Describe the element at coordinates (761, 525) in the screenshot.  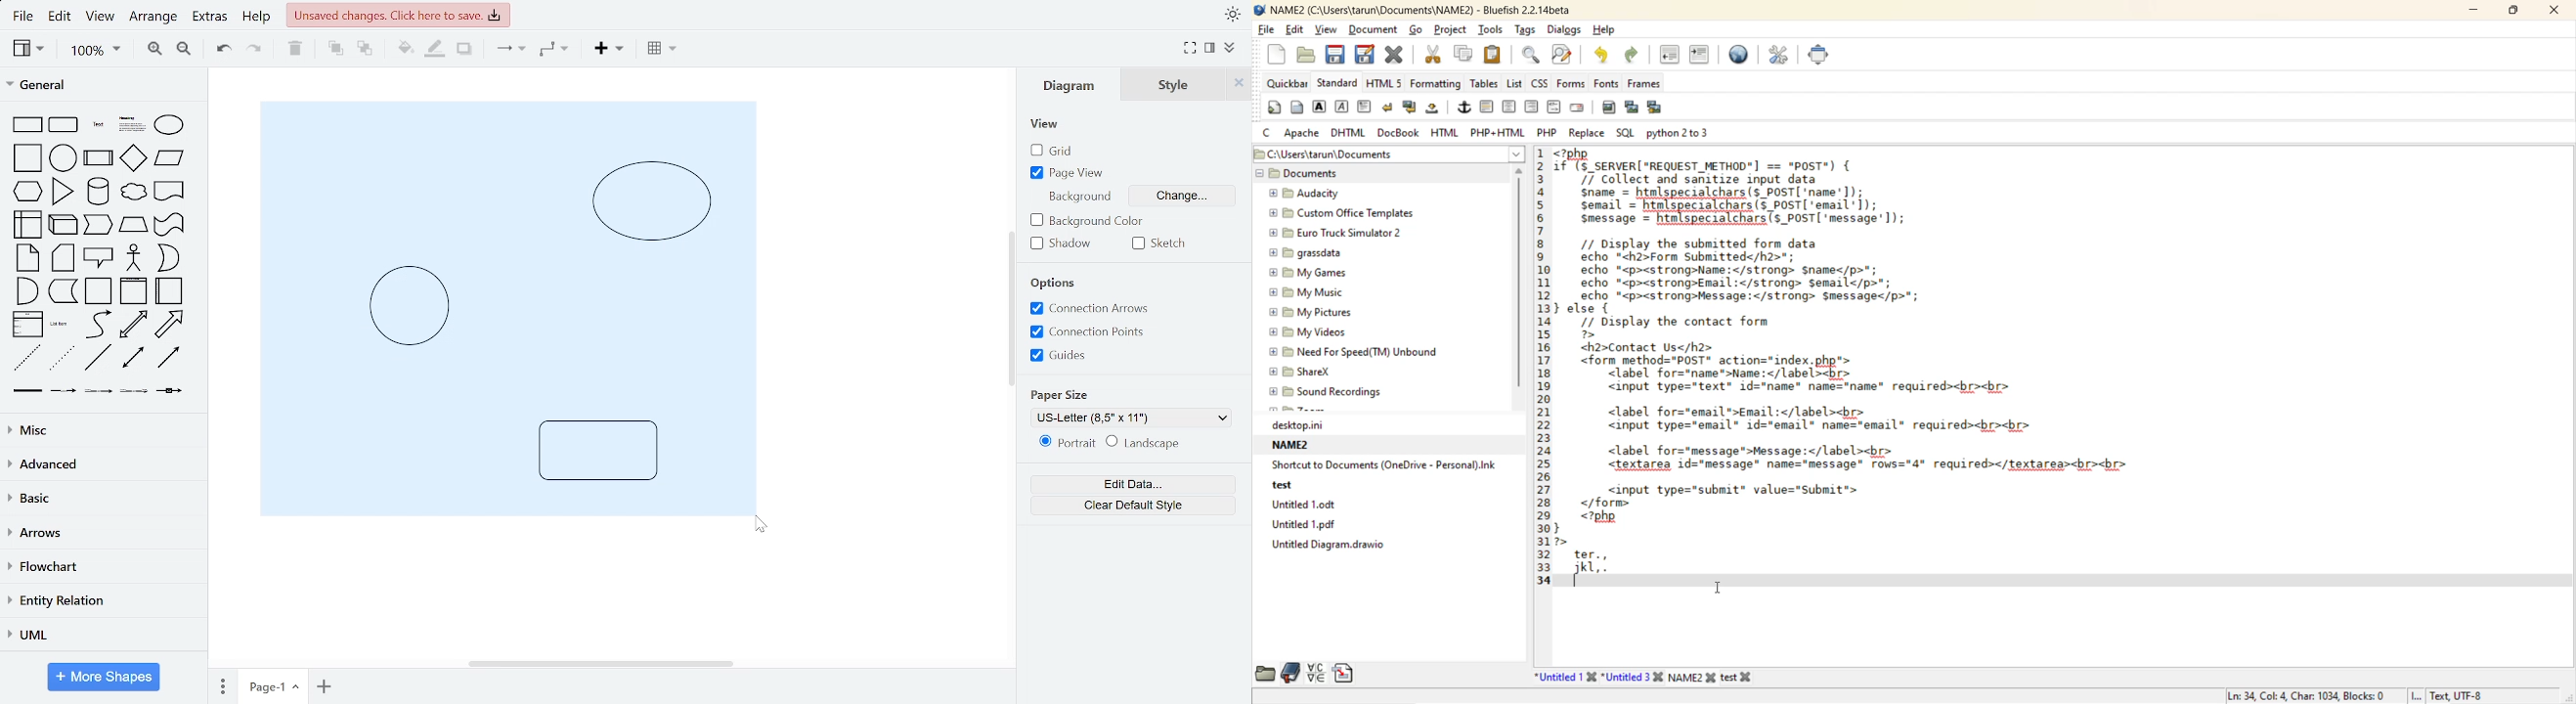
I see `MOUSE_UP Cursor` at that location.